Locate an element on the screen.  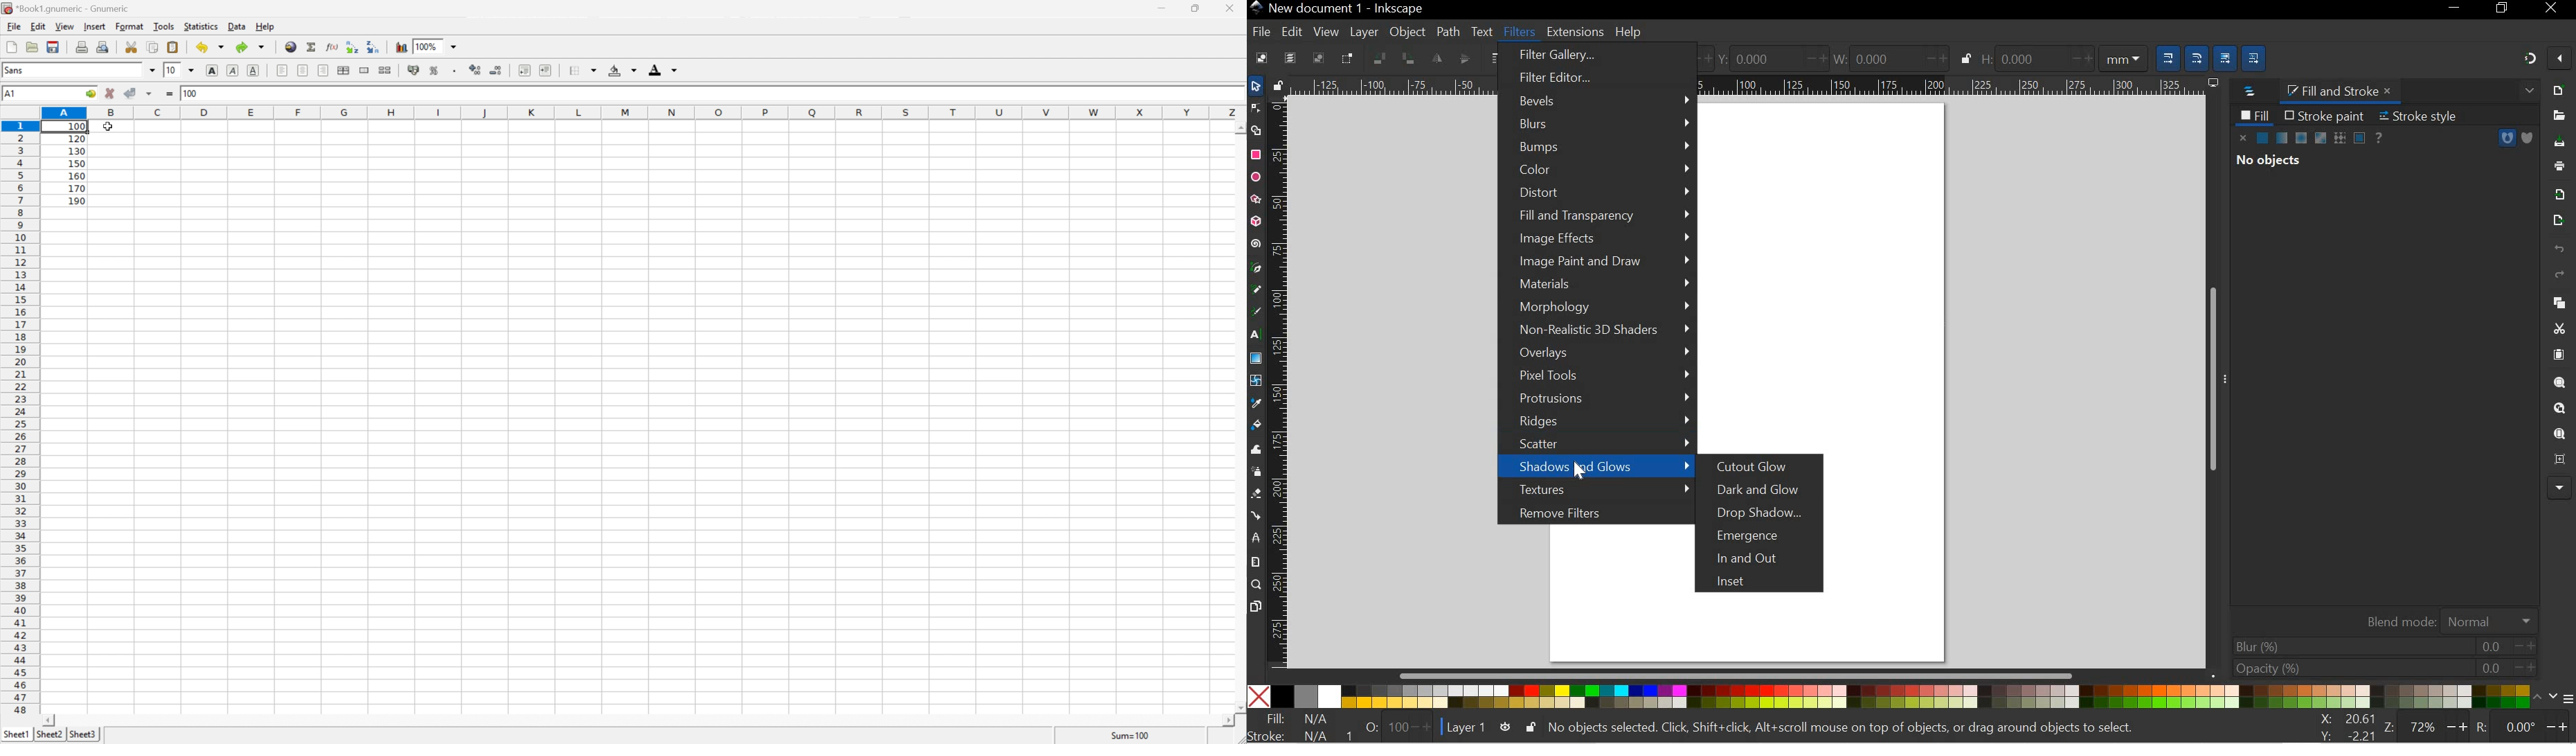
FILE NAME is located at coordinates (1337, 8).